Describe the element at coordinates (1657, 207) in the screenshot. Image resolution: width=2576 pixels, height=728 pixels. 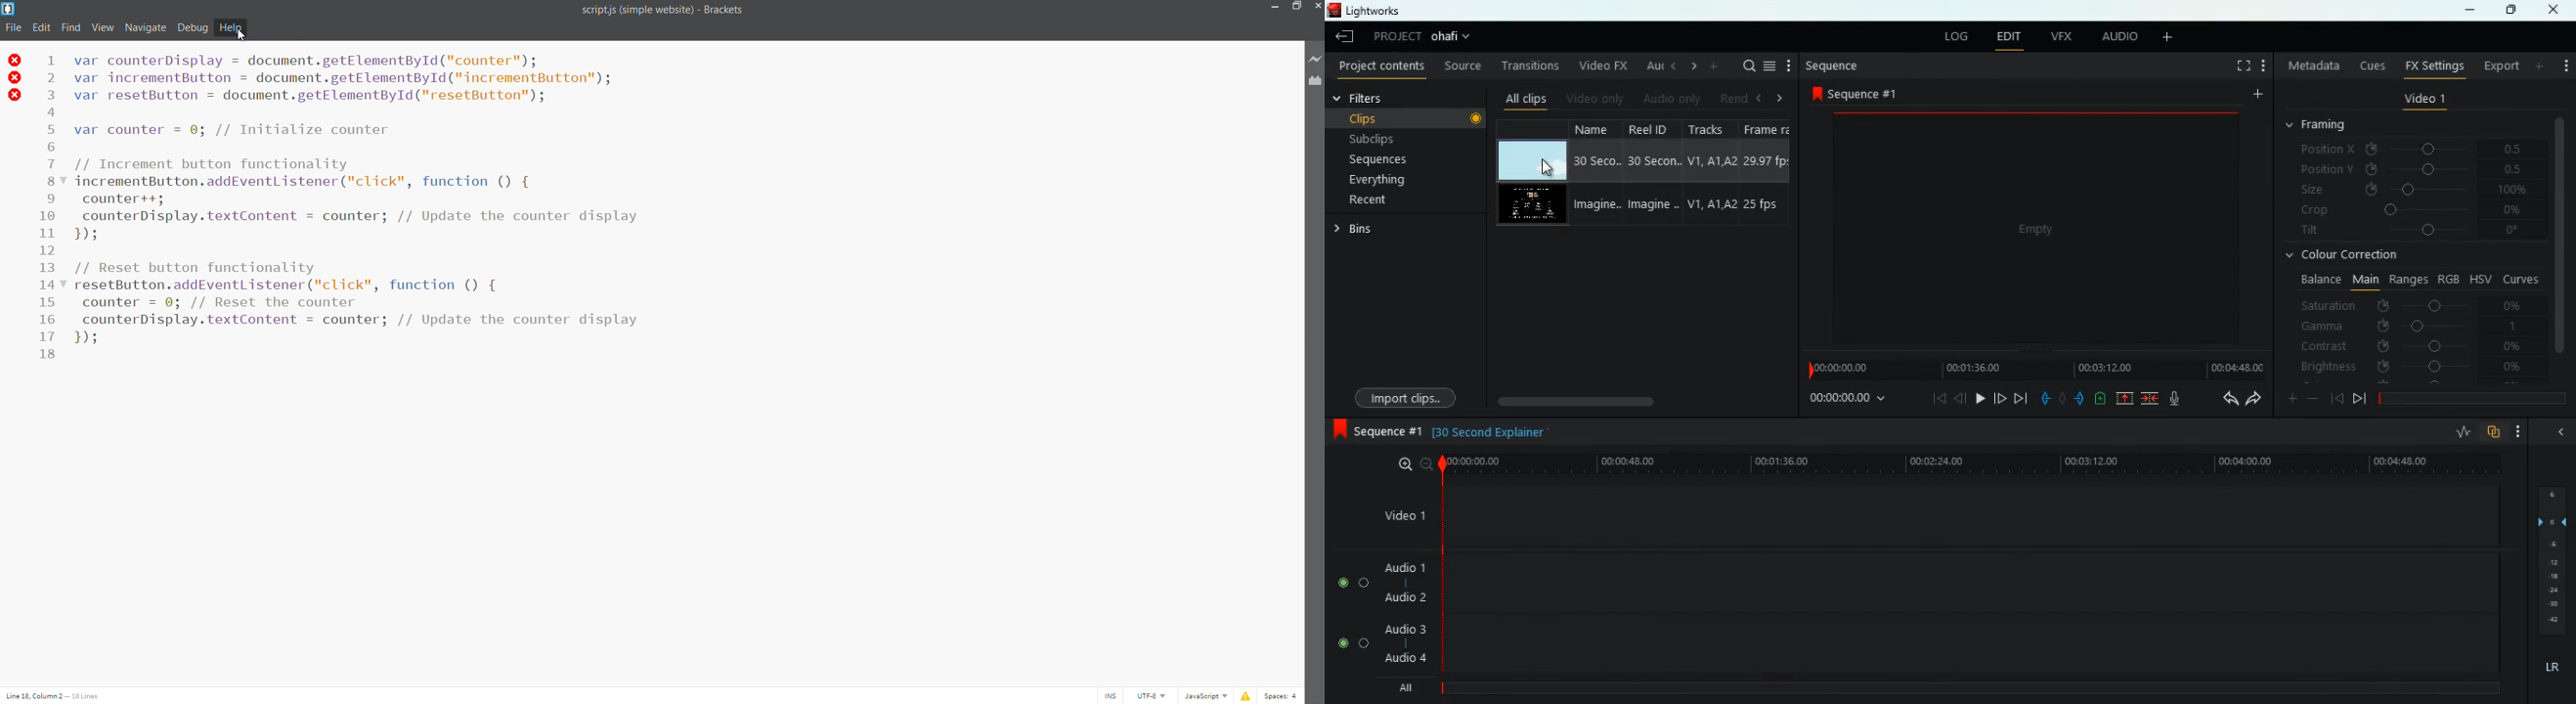
I see `Imagine..` at that location.